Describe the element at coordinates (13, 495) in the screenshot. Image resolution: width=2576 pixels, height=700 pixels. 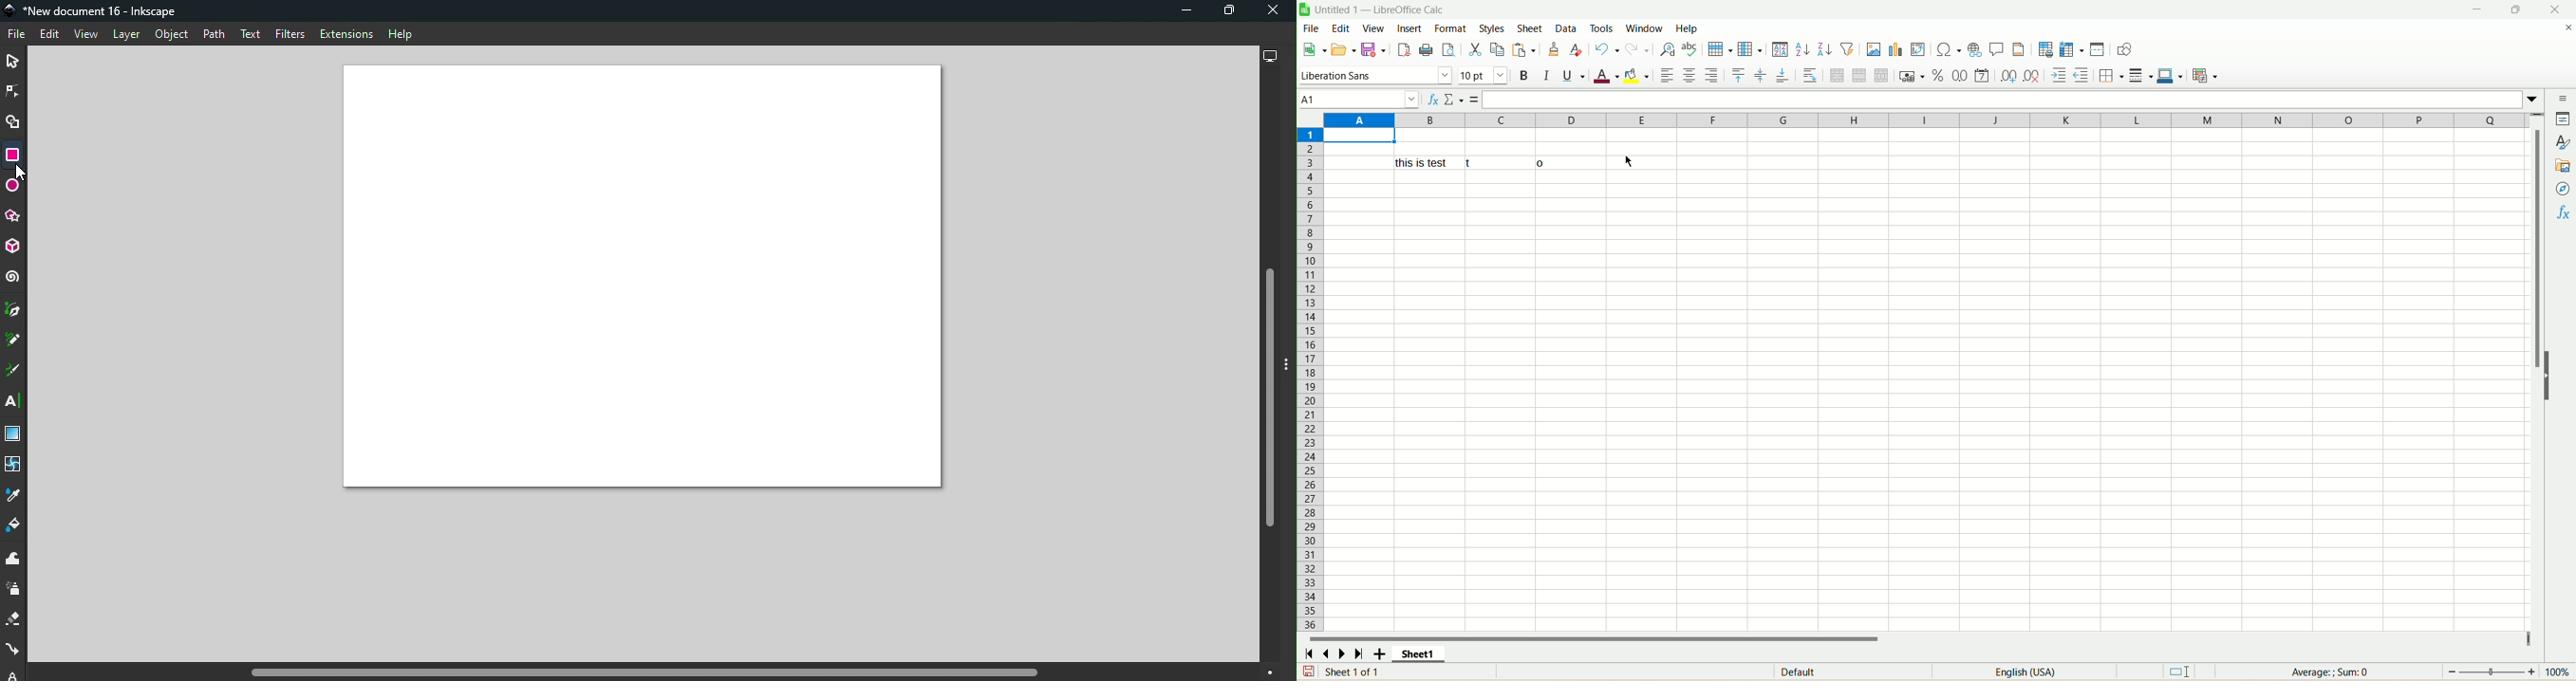
I see `Dropper tool` at that location.